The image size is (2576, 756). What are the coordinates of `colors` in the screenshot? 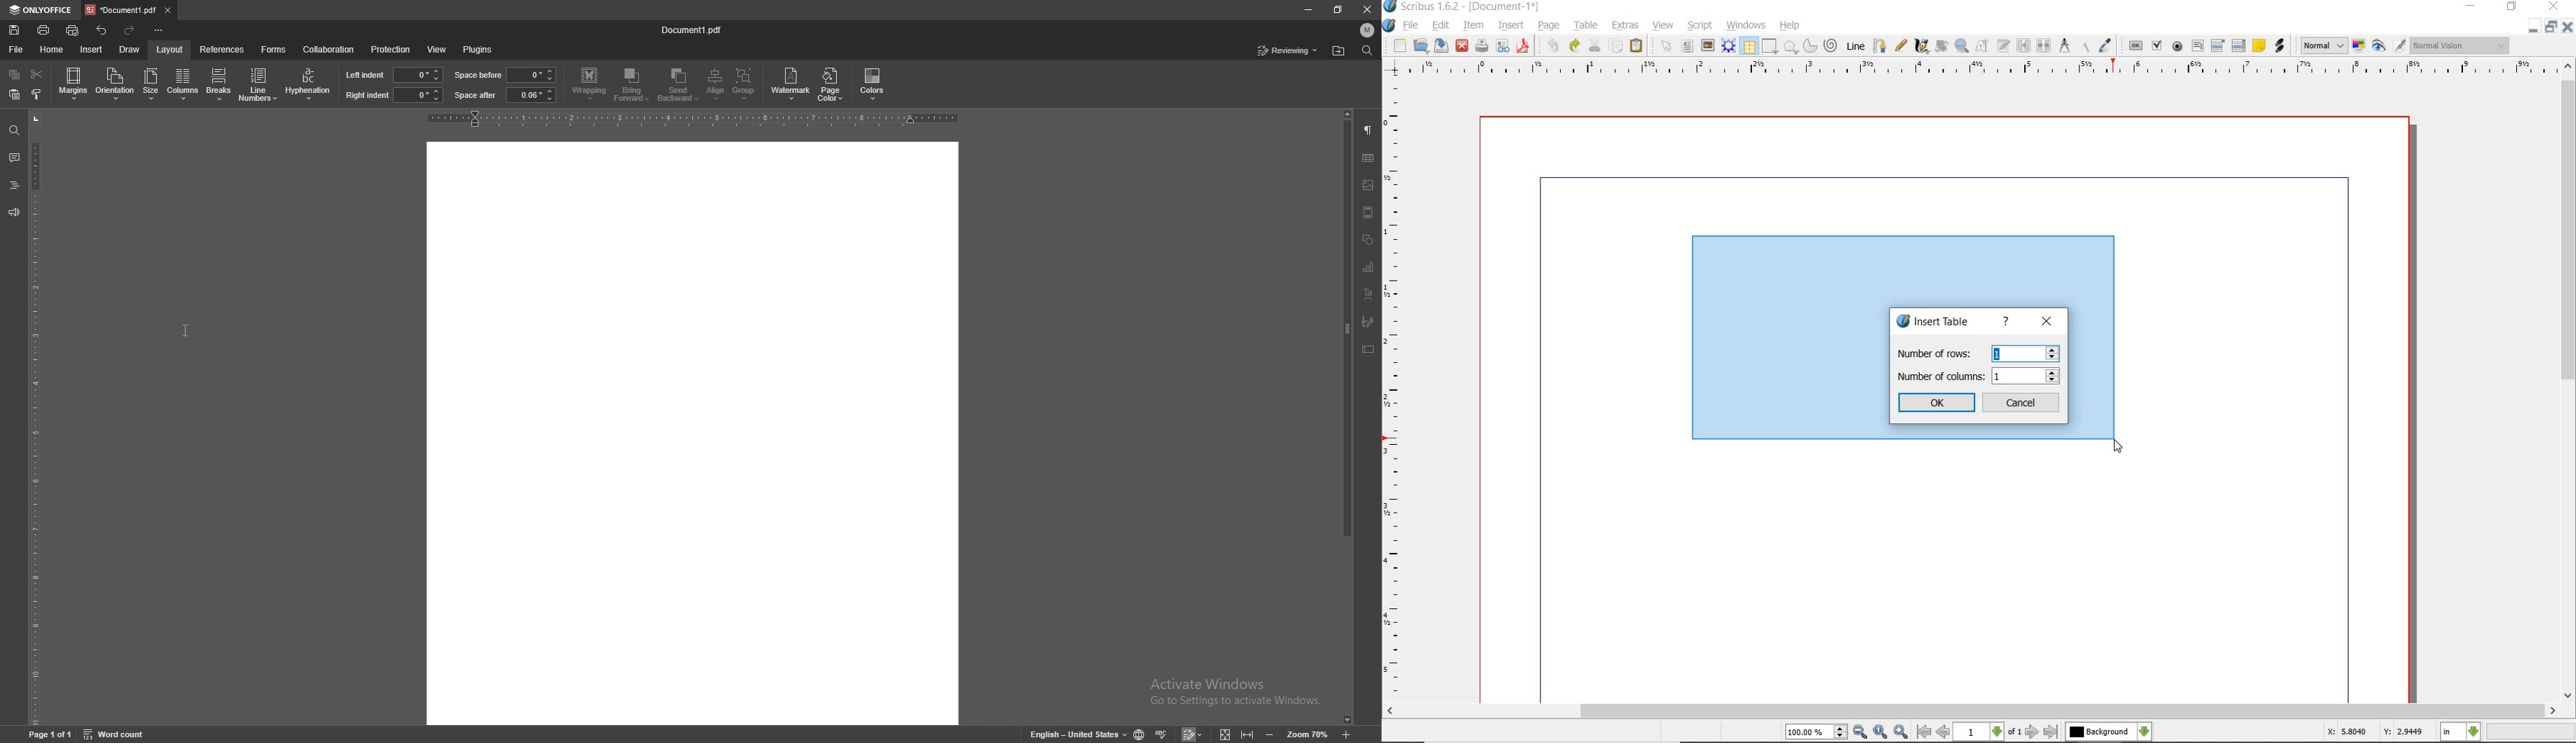 It's located at (873, 84).